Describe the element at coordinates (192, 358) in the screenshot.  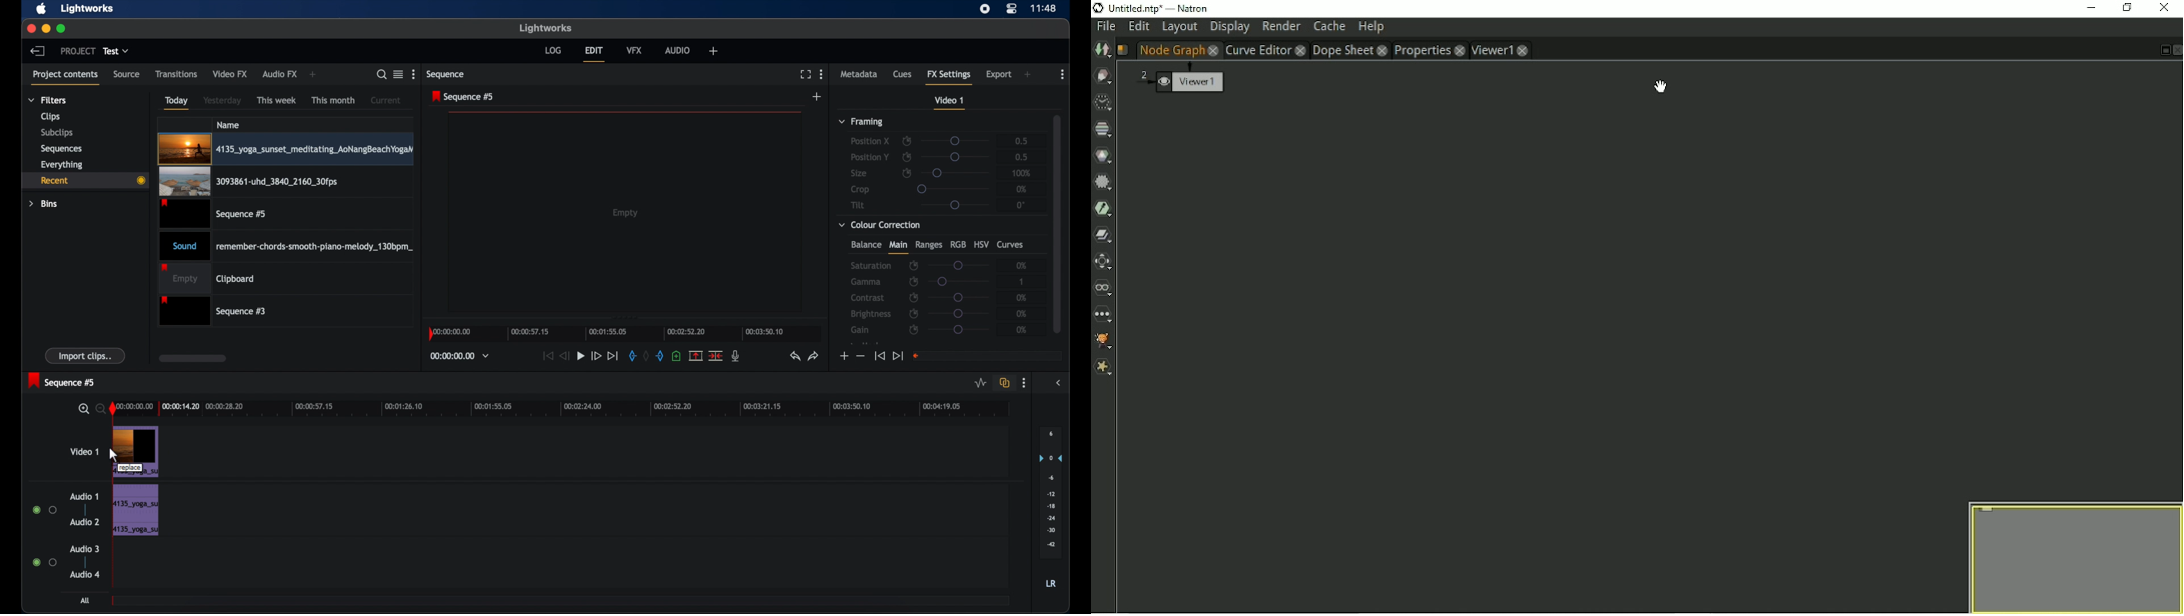
I see `scroll box` at that location.